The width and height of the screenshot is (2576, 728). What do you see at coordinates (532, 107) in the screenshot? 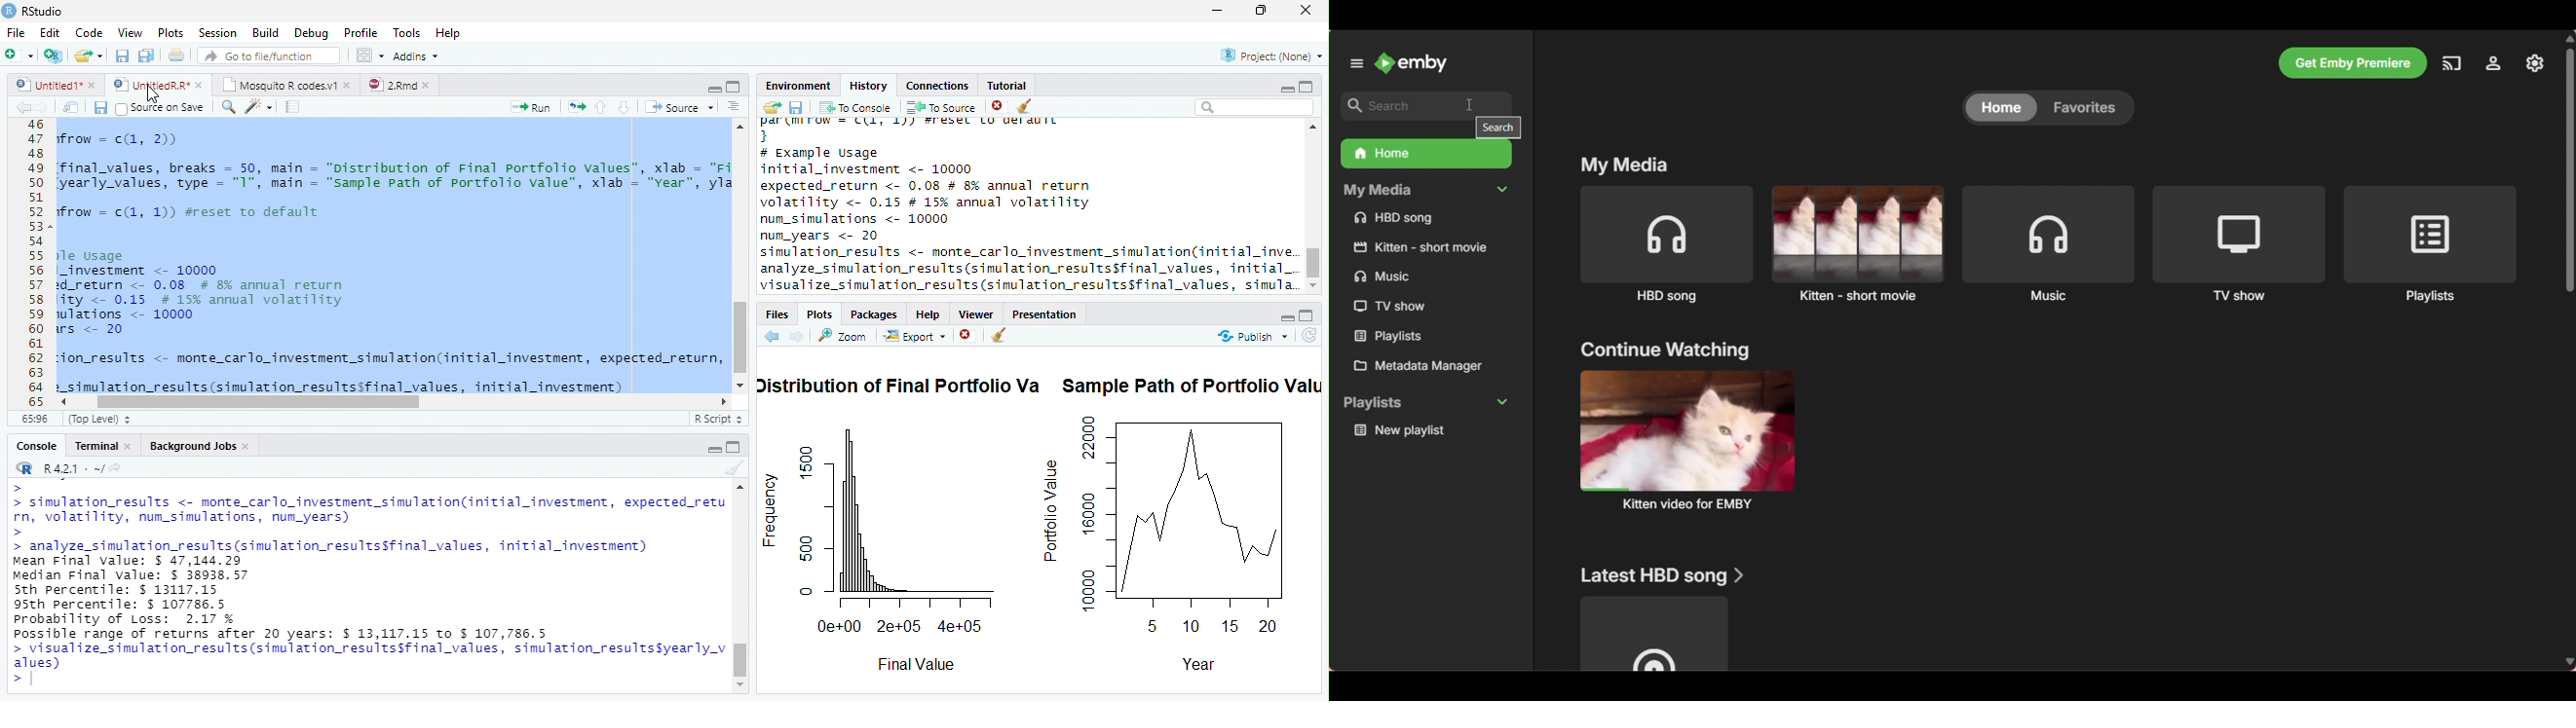
I see `Run` at bounding box center [532, 107].